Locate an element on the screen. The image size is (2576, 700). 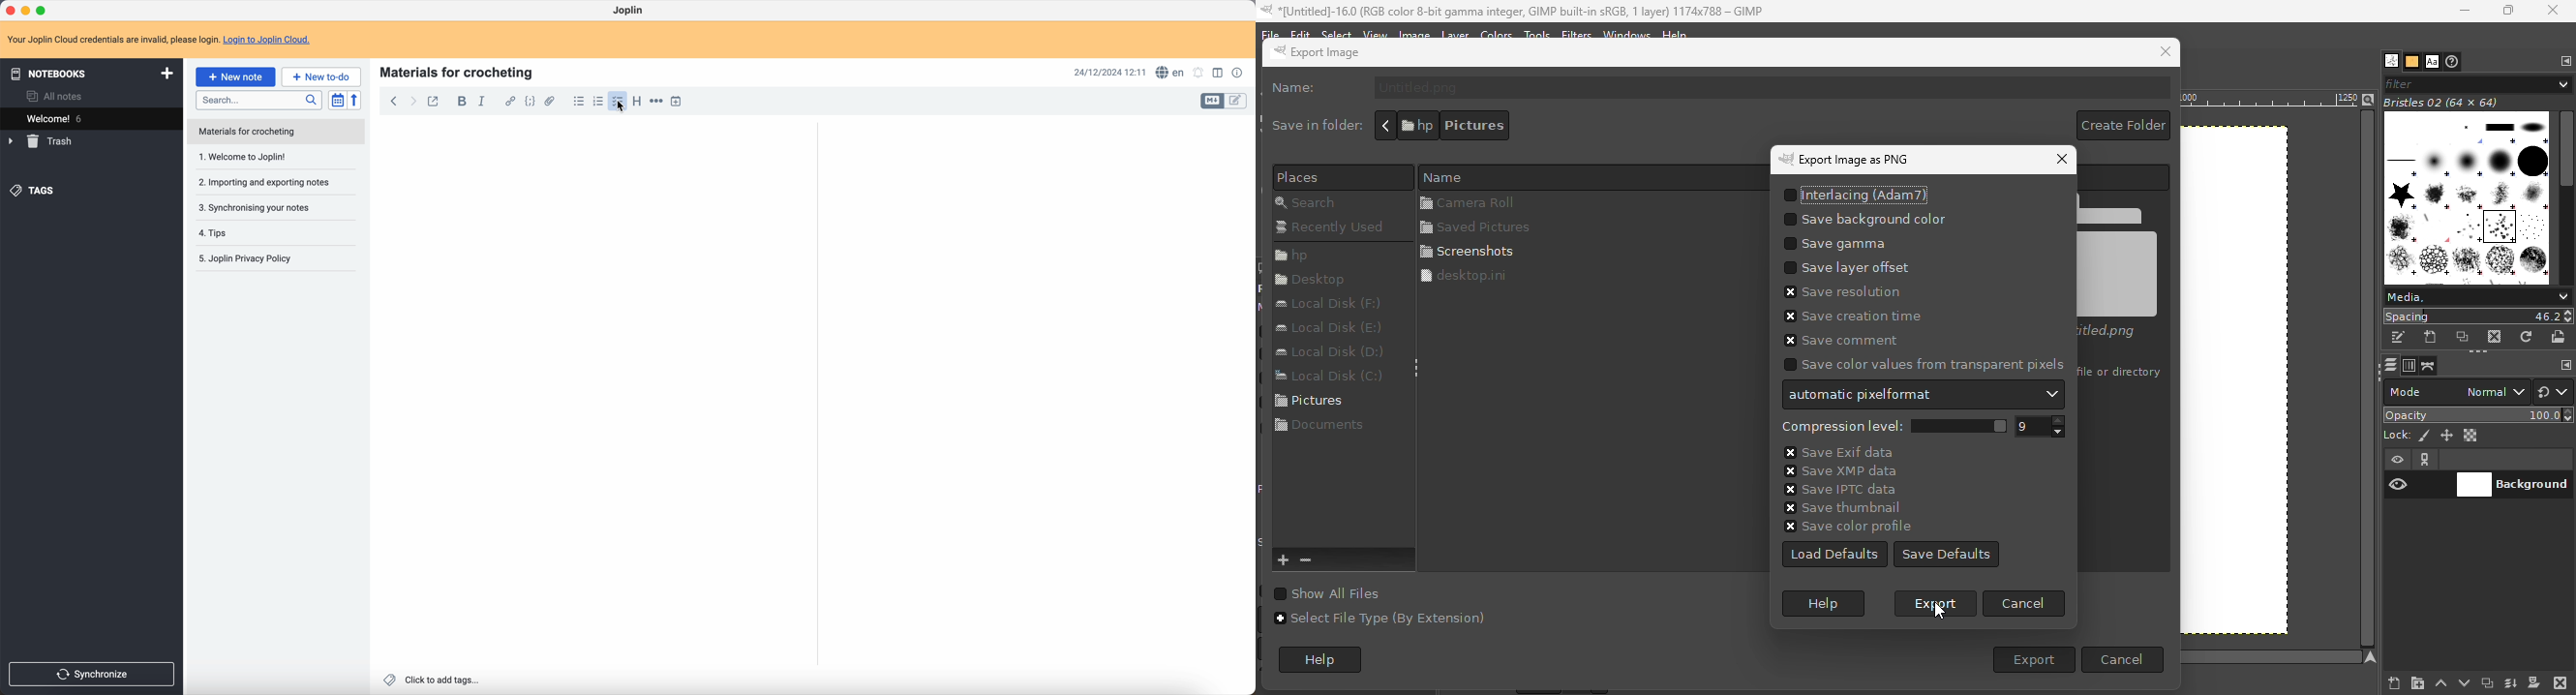
Open brush as image is located at coordinates (2560, 336).